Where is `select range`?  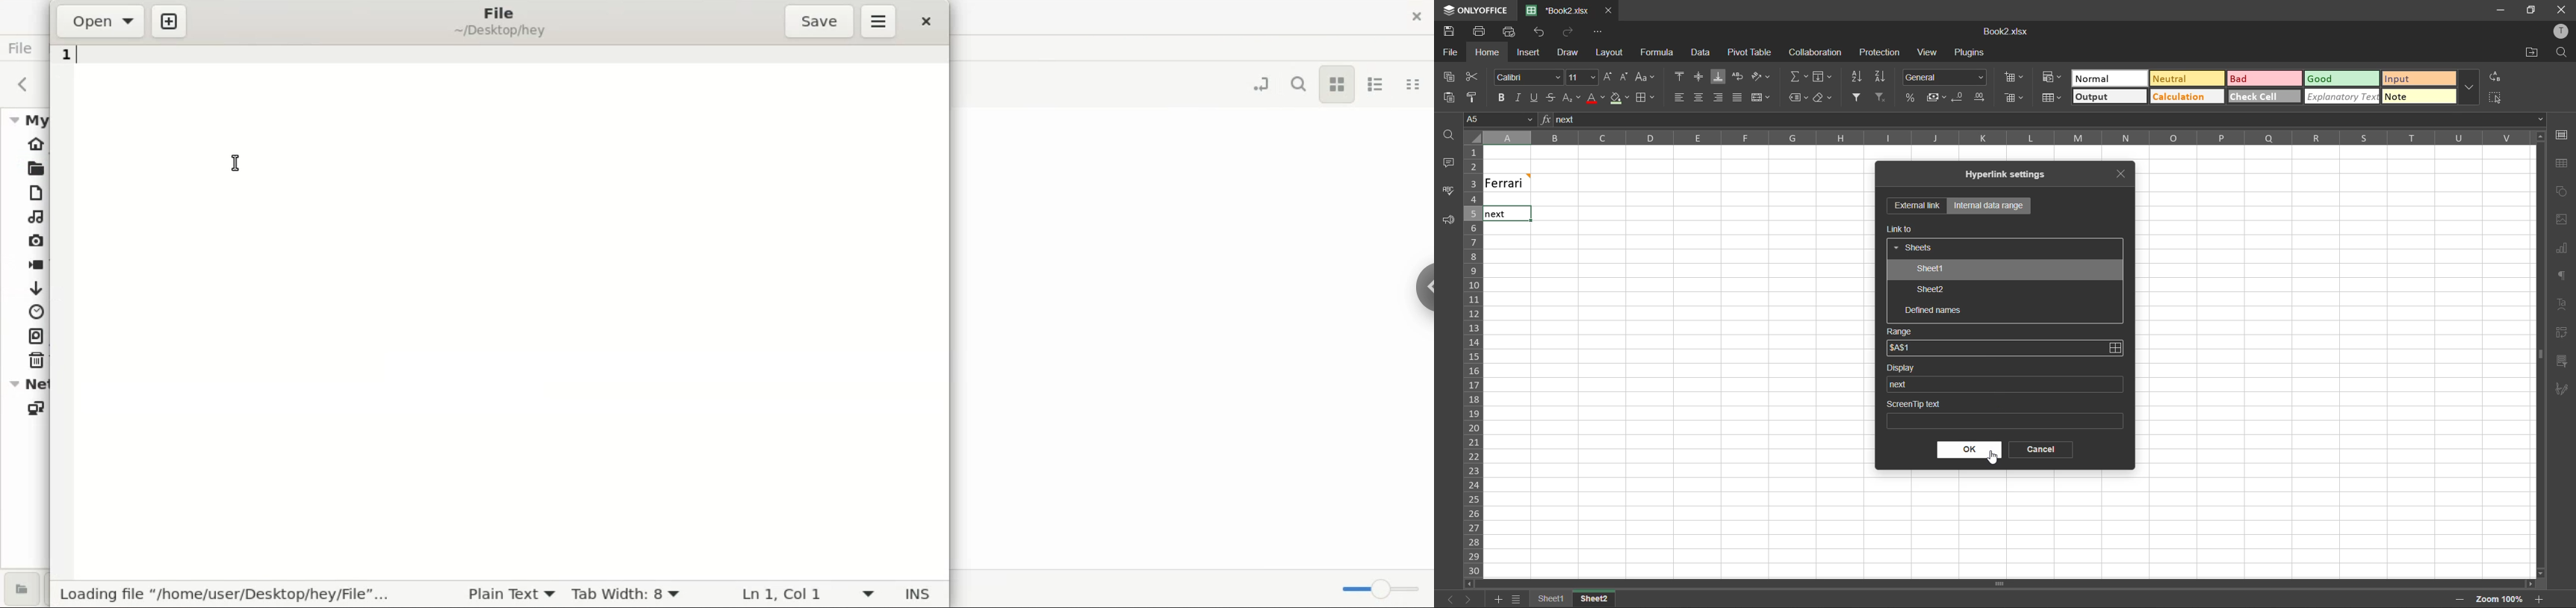 select range is located at coordinates (2115, 349).